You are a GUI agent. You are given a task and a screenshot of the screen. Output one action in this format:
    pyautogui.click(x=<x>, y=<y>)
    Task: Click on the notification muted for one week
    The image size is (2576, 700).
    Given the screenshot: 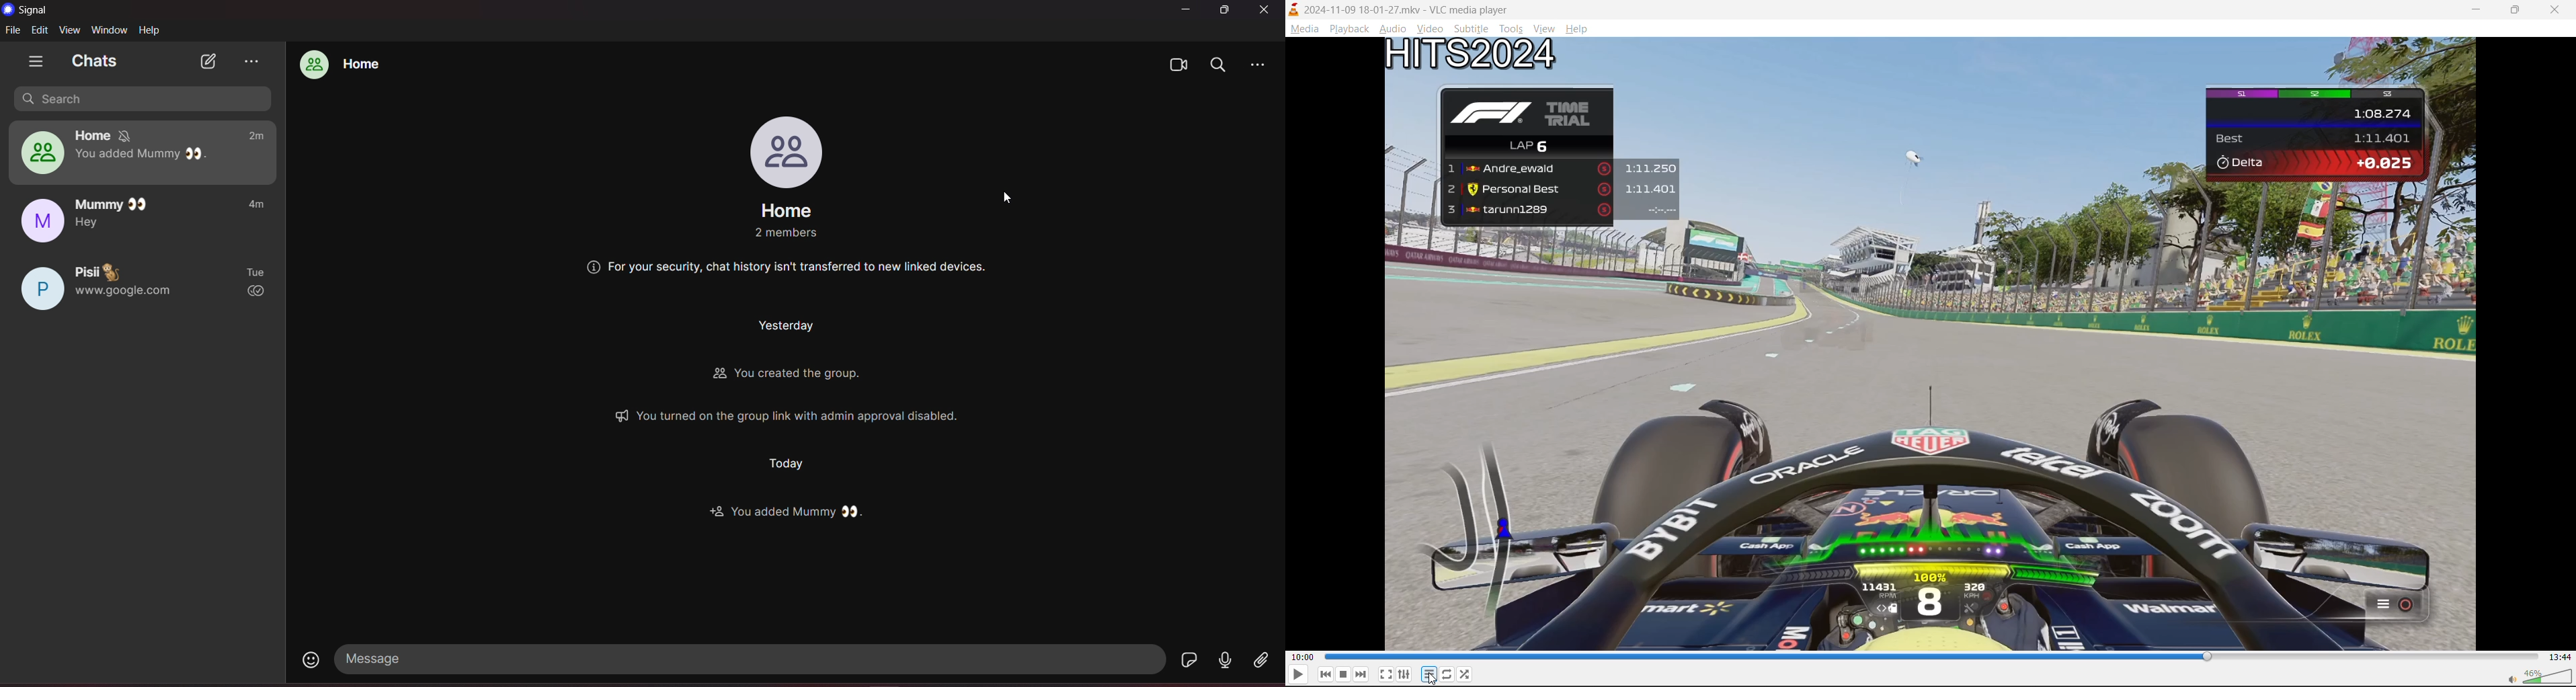 What is the action you would take?
    pyautogui.click(x=133, y=134)
    